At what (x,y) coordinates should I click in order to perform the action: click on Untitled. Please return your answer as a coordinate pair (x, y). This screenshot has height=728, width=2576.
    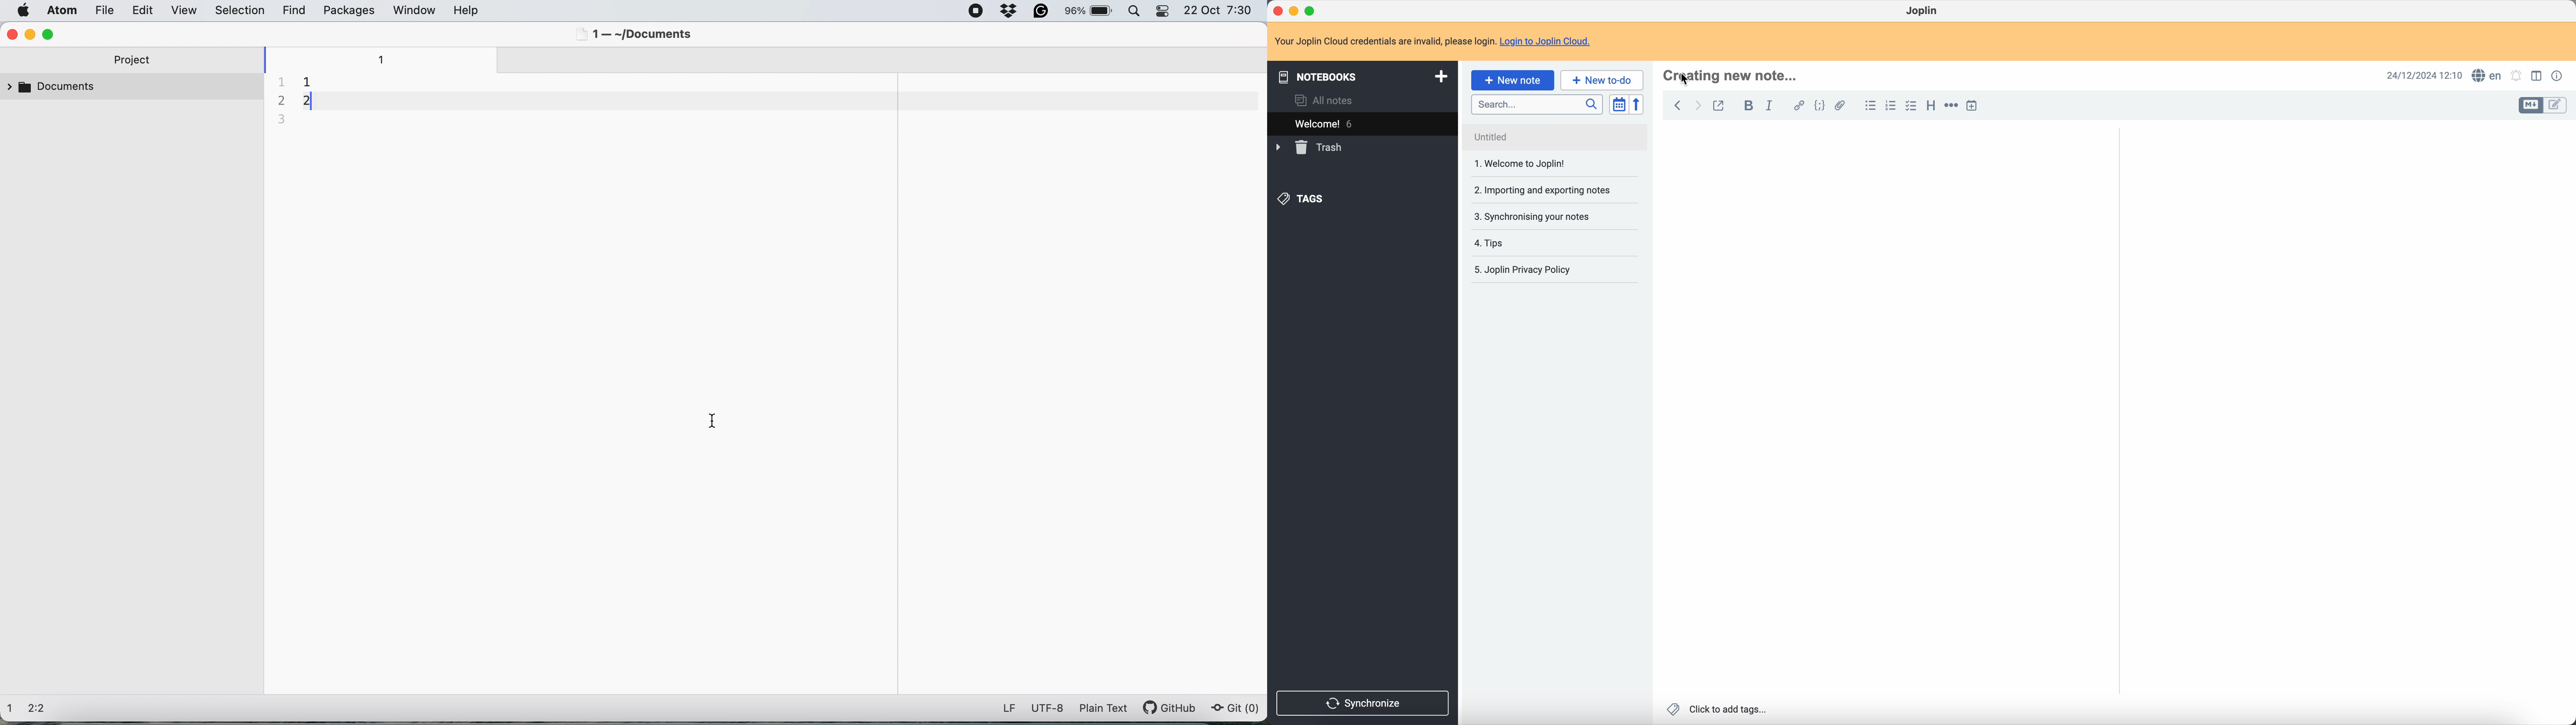
    Looking at the image, I should click on (1550, 135).